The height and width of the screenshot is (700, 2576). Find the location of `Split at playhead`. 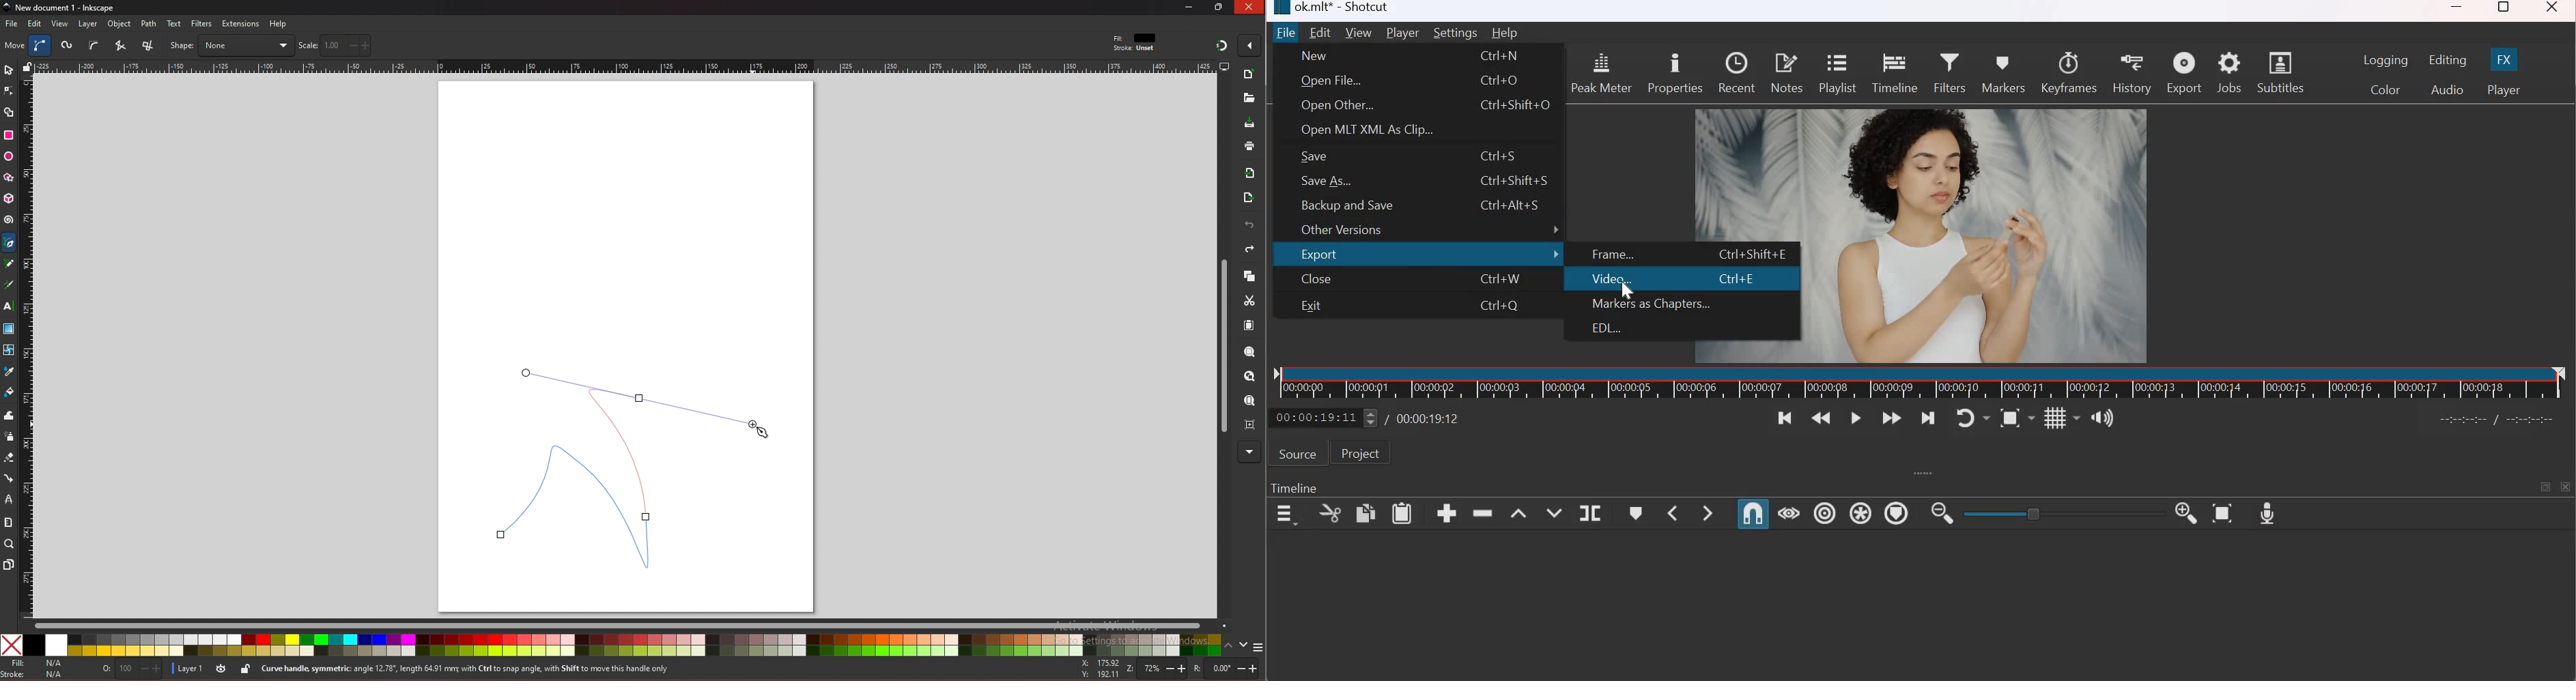

Split at playhead is located at coordinates (1589, 513).